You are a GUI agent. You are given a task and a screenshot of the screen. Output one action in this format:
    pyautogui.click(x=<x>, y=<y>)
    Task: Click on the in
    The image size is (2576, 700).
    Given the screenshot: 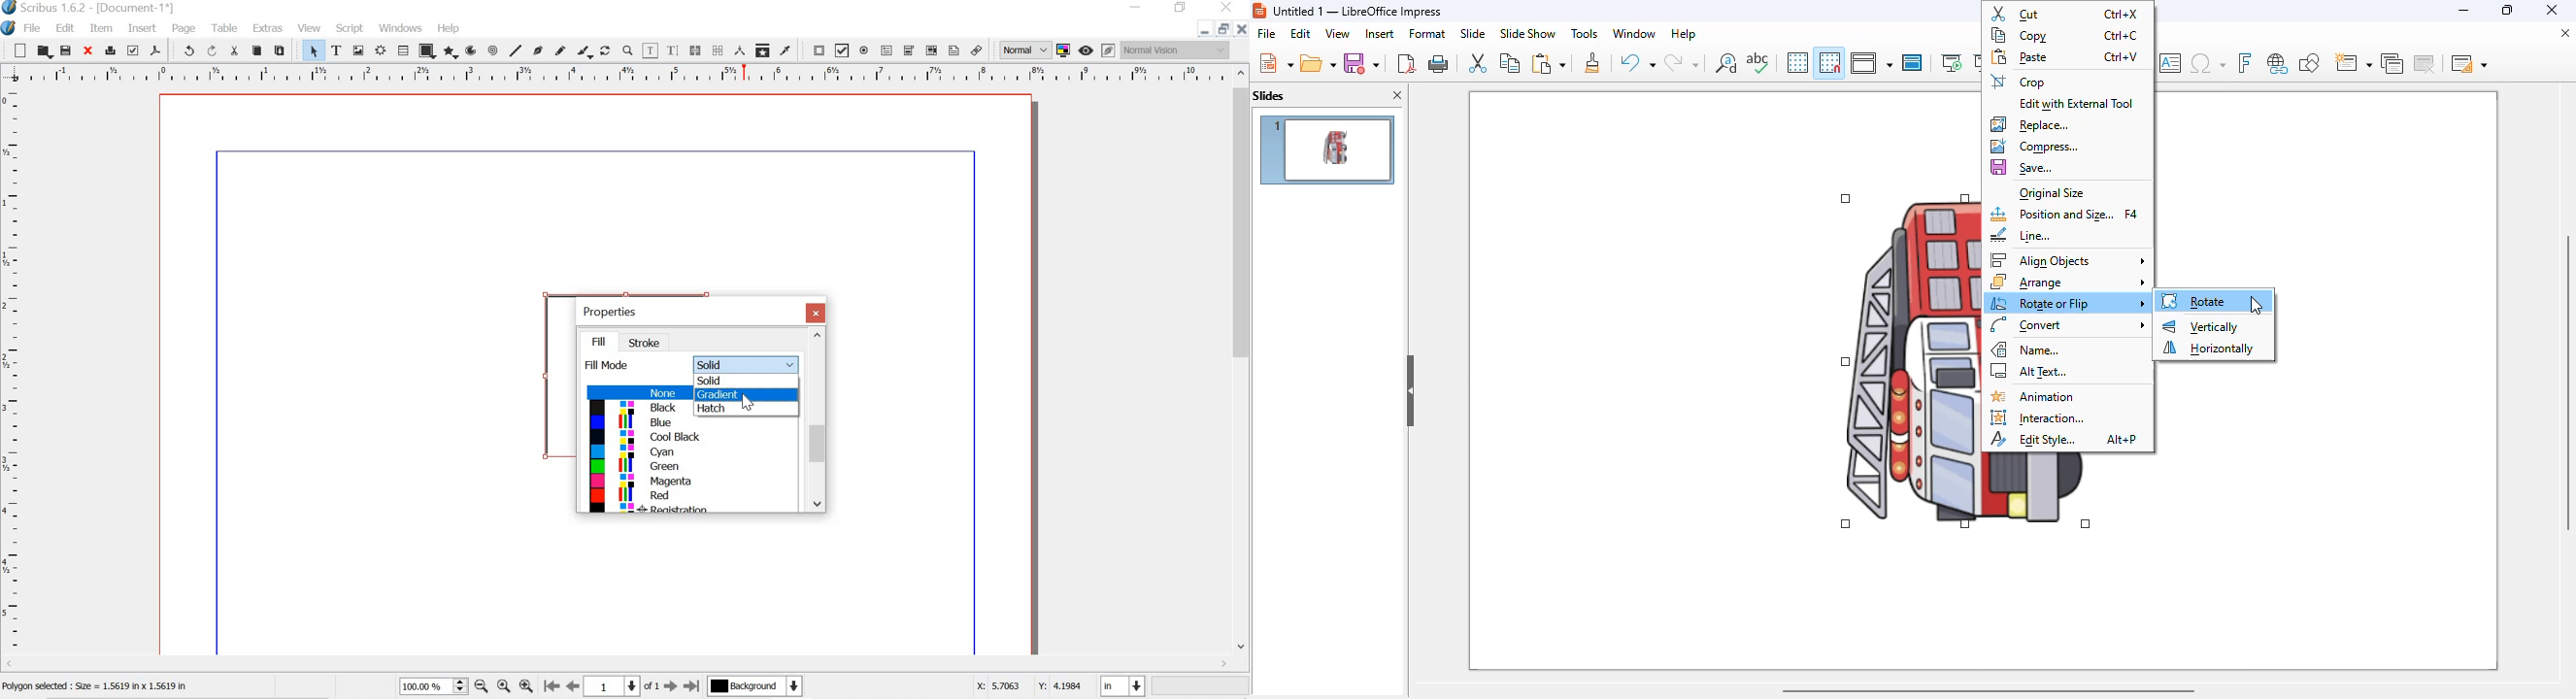 What is the action you would take?
    pyautogui.click(x=1124, y=686)
    